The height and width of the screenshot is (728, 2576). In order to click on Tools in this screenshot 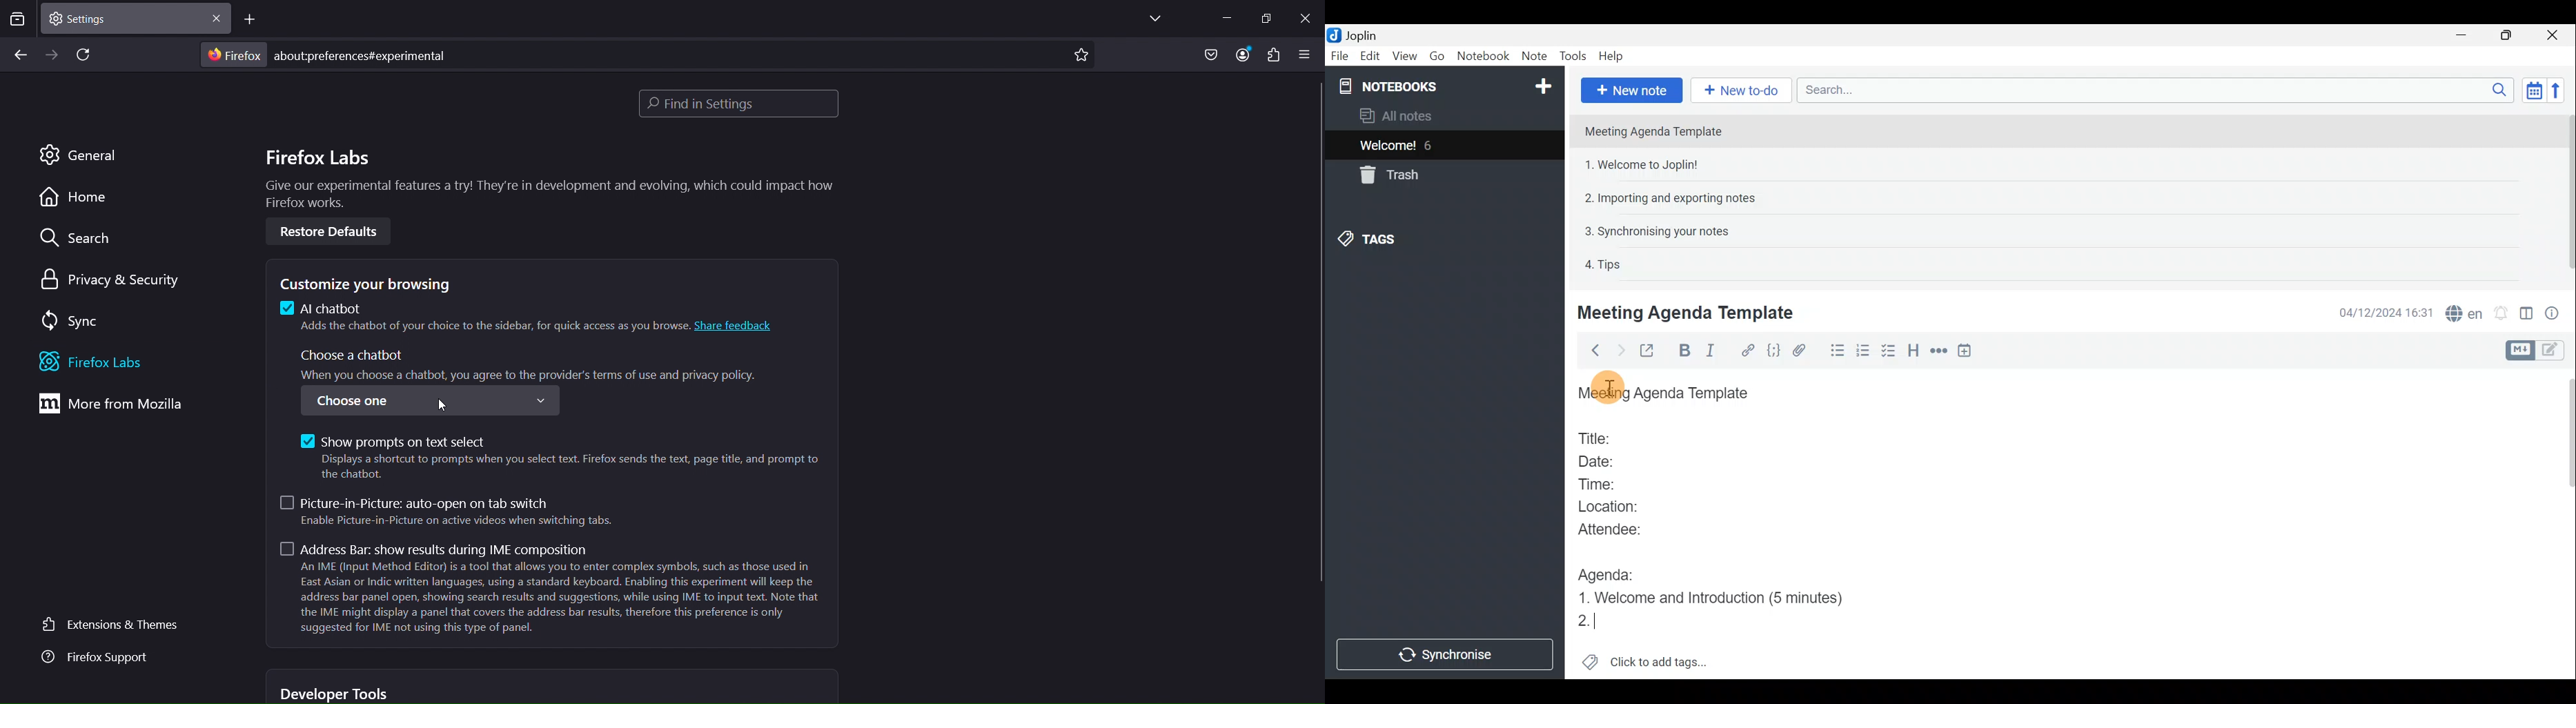, I will do `click(1569, 54)`.